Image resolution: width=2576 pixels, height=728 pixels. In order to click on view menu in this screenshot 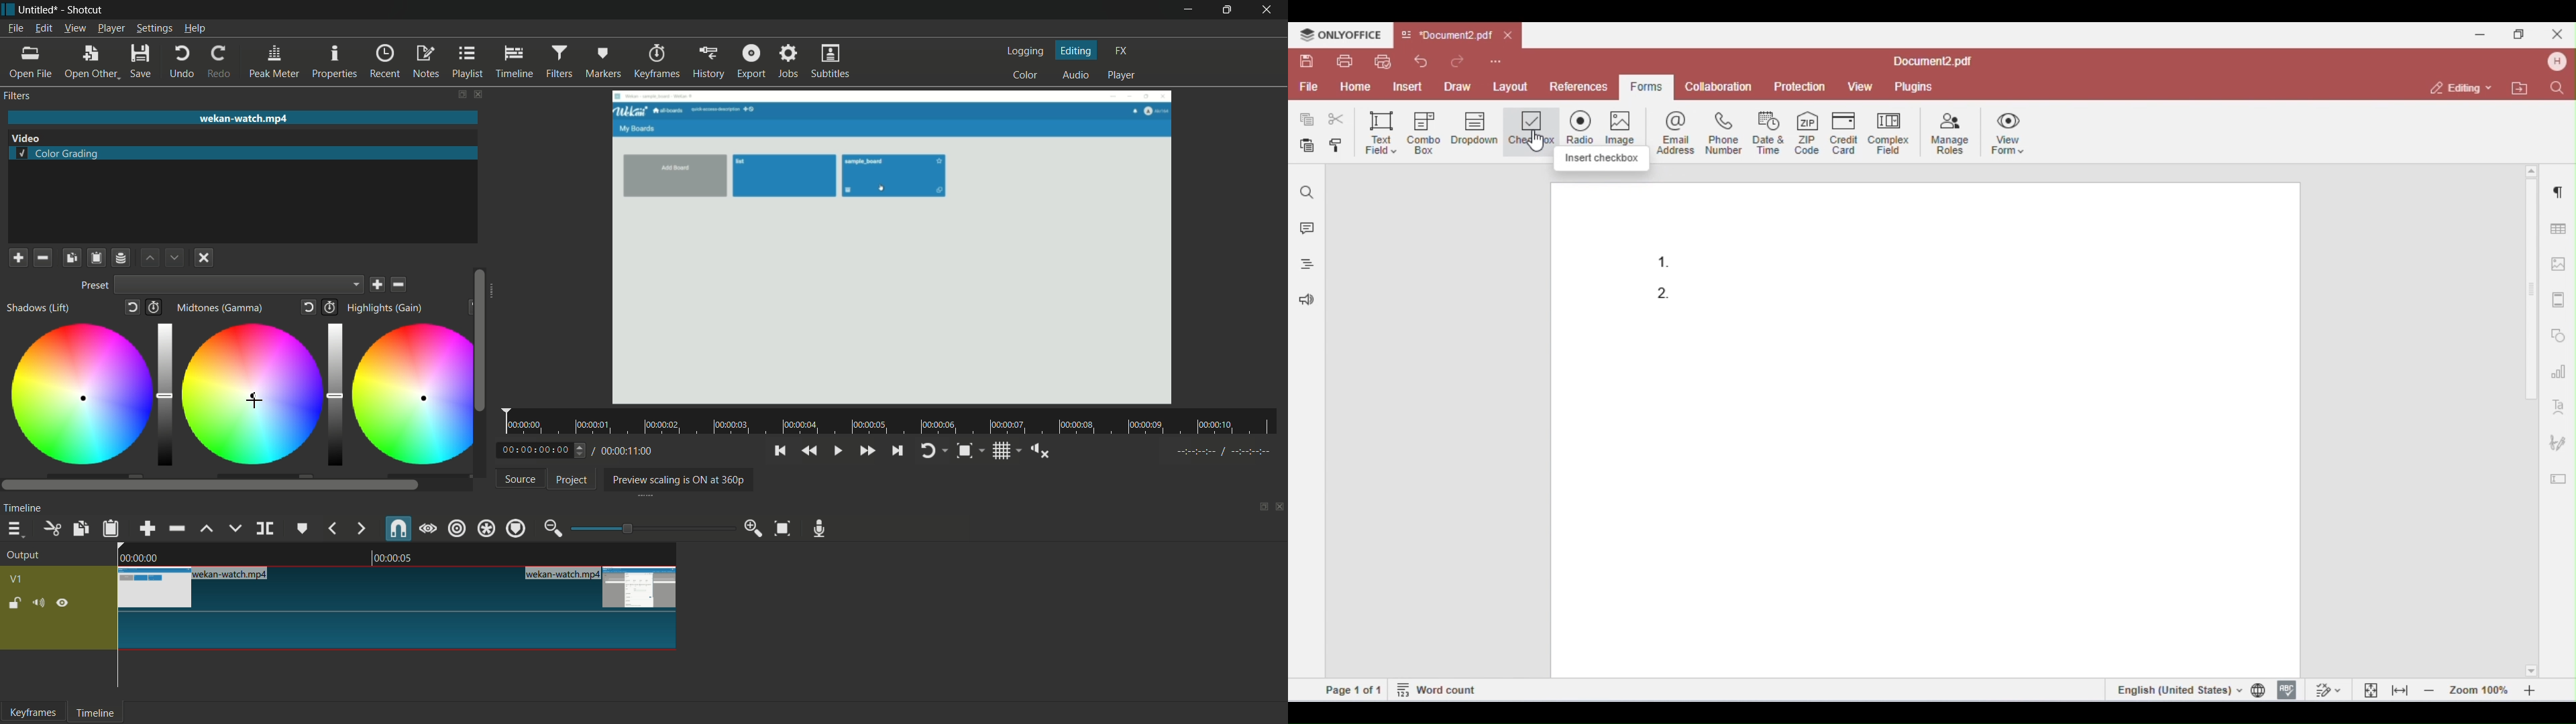, I will do `click(75, 29)`.